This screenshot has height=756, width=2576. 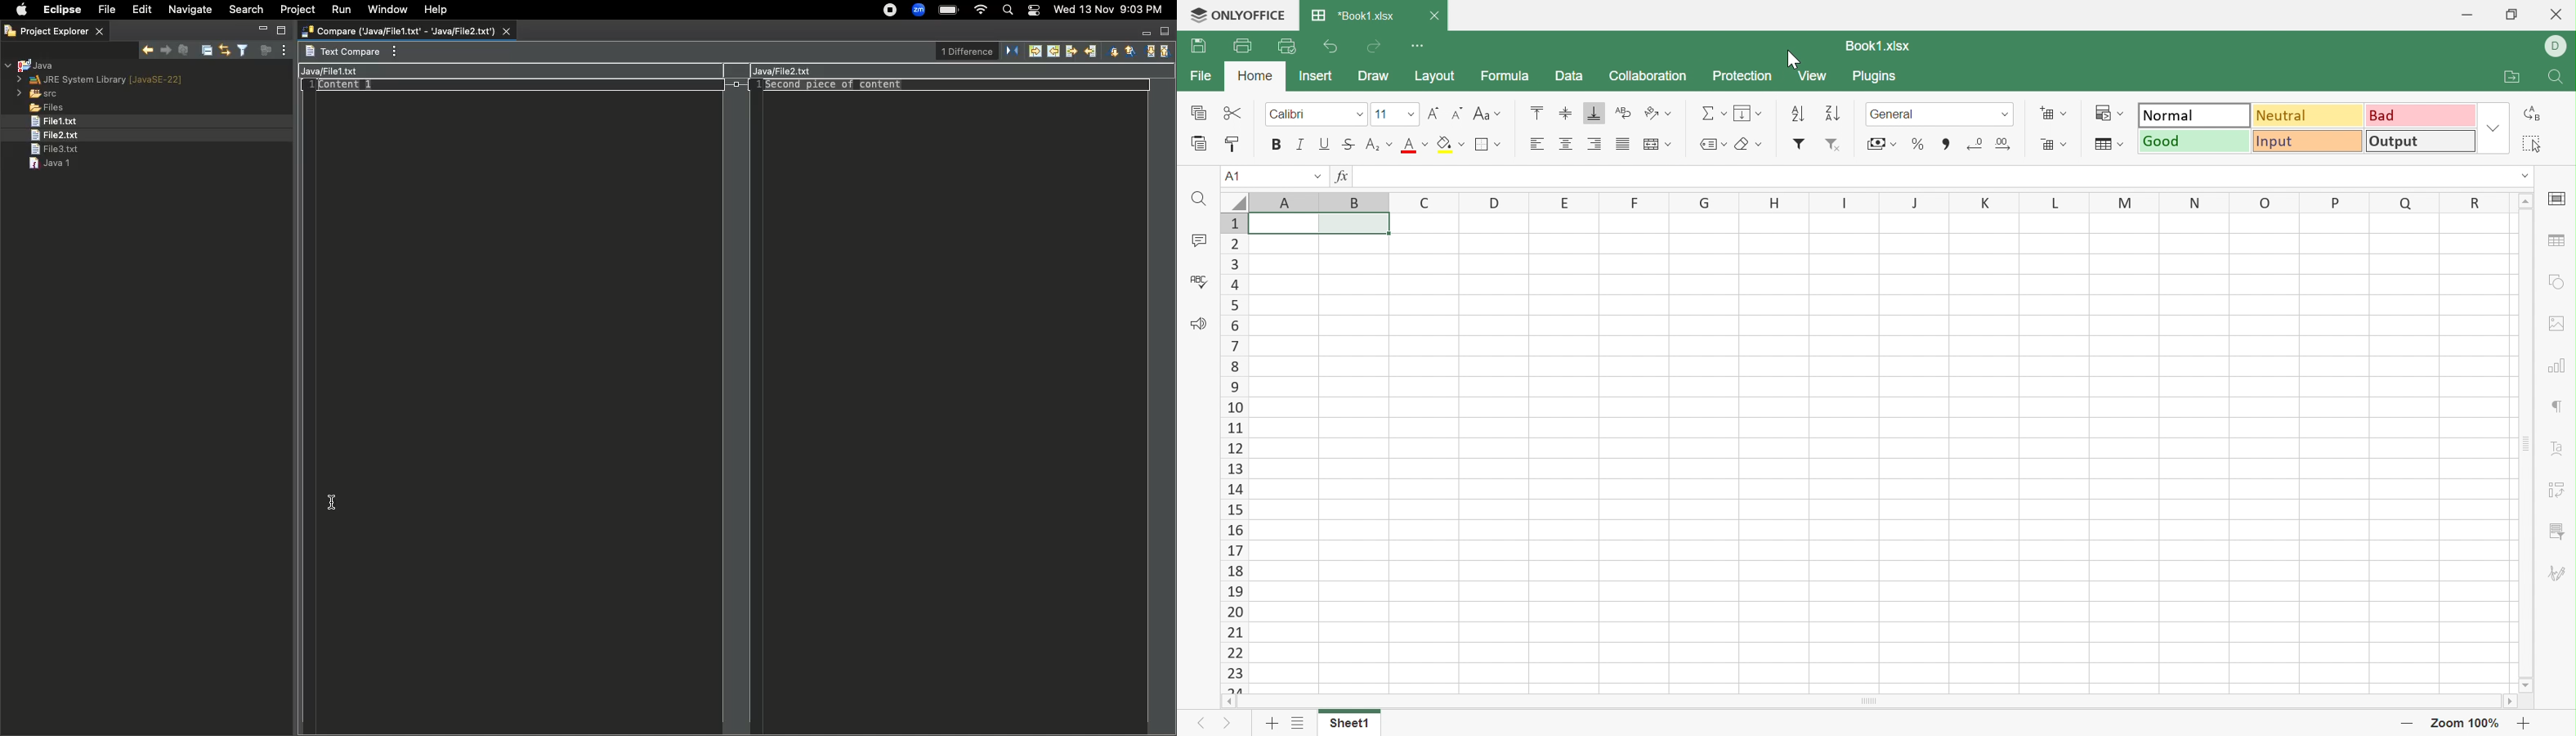 I want to click on Cut, so click(x=1235, y=114).